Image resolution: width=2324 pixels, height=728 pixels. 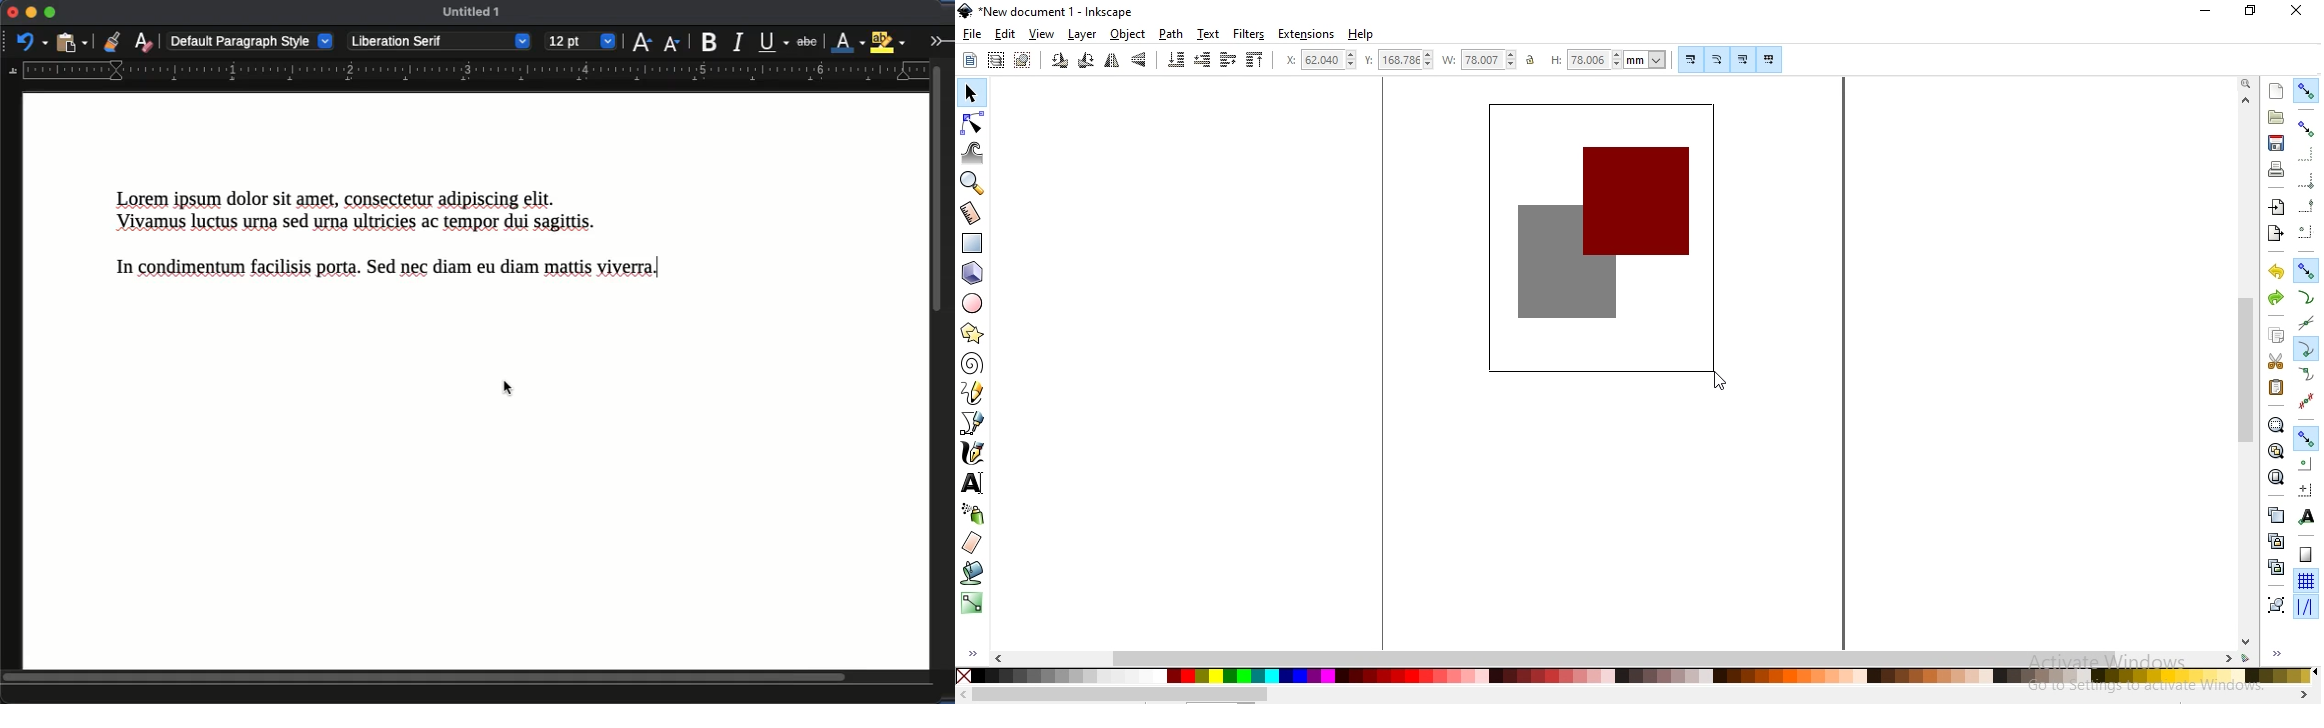 I want to click on close, so click(x=11, y=13).